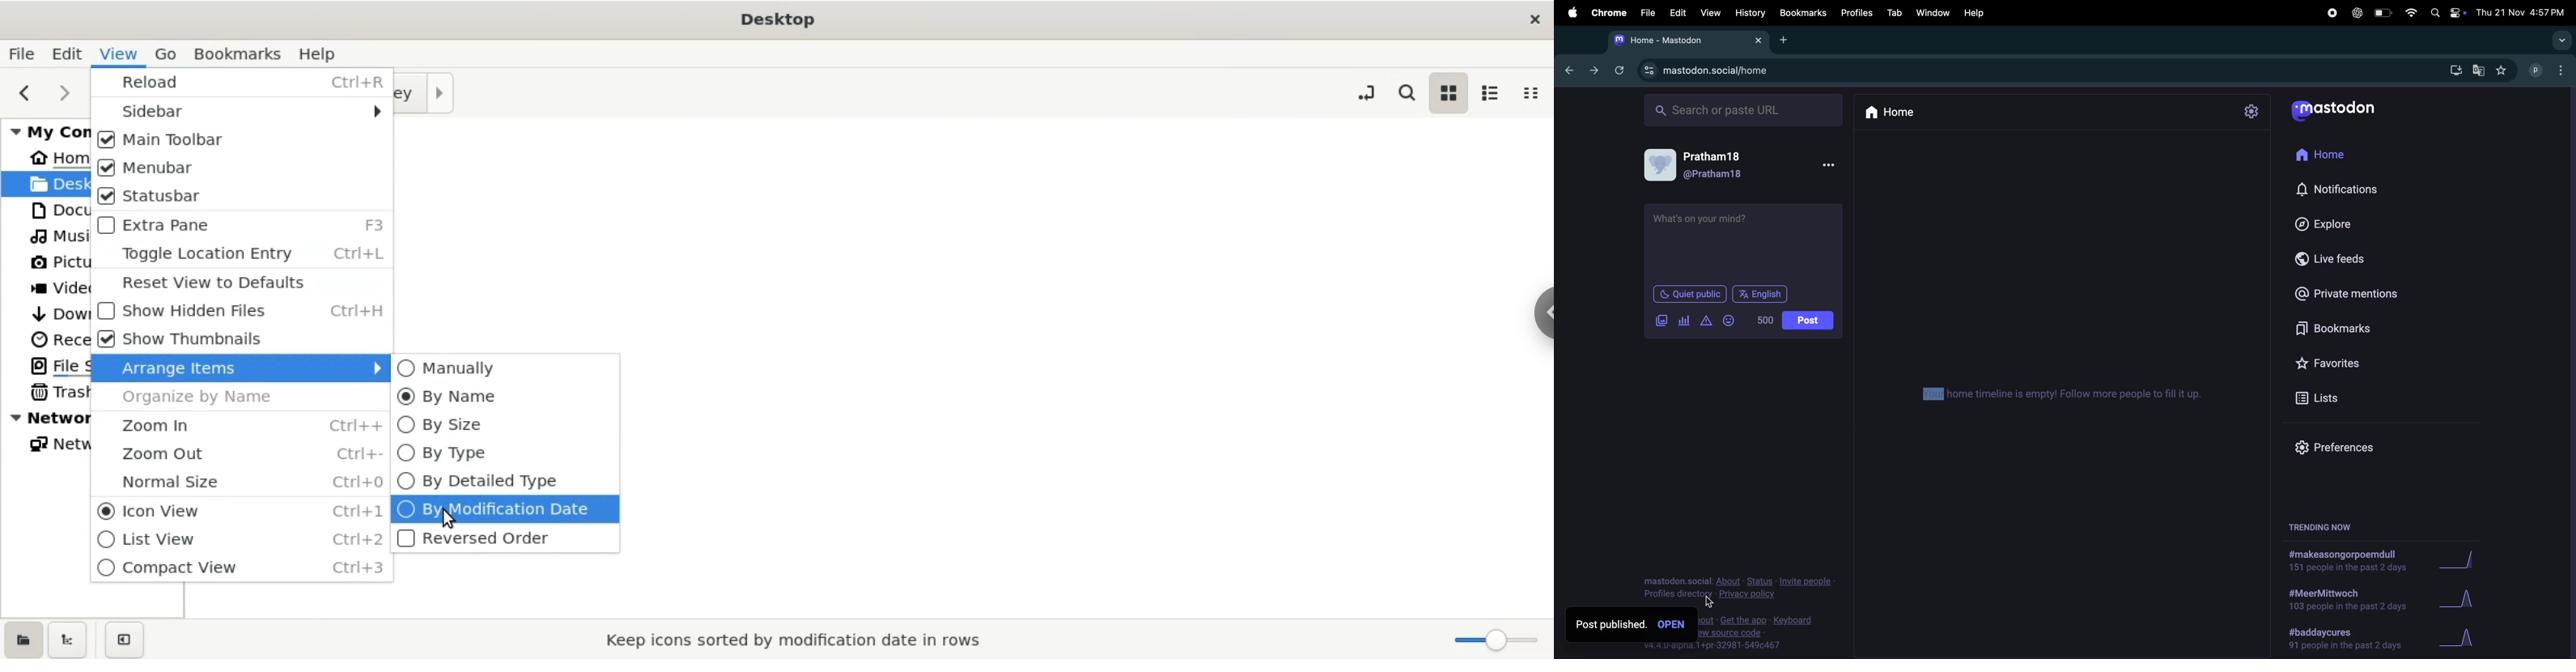 This screenshot has height=672, width=2576. Describe the element at coordinates (1649, 70) in the screenshot. I see `site information` at that location.